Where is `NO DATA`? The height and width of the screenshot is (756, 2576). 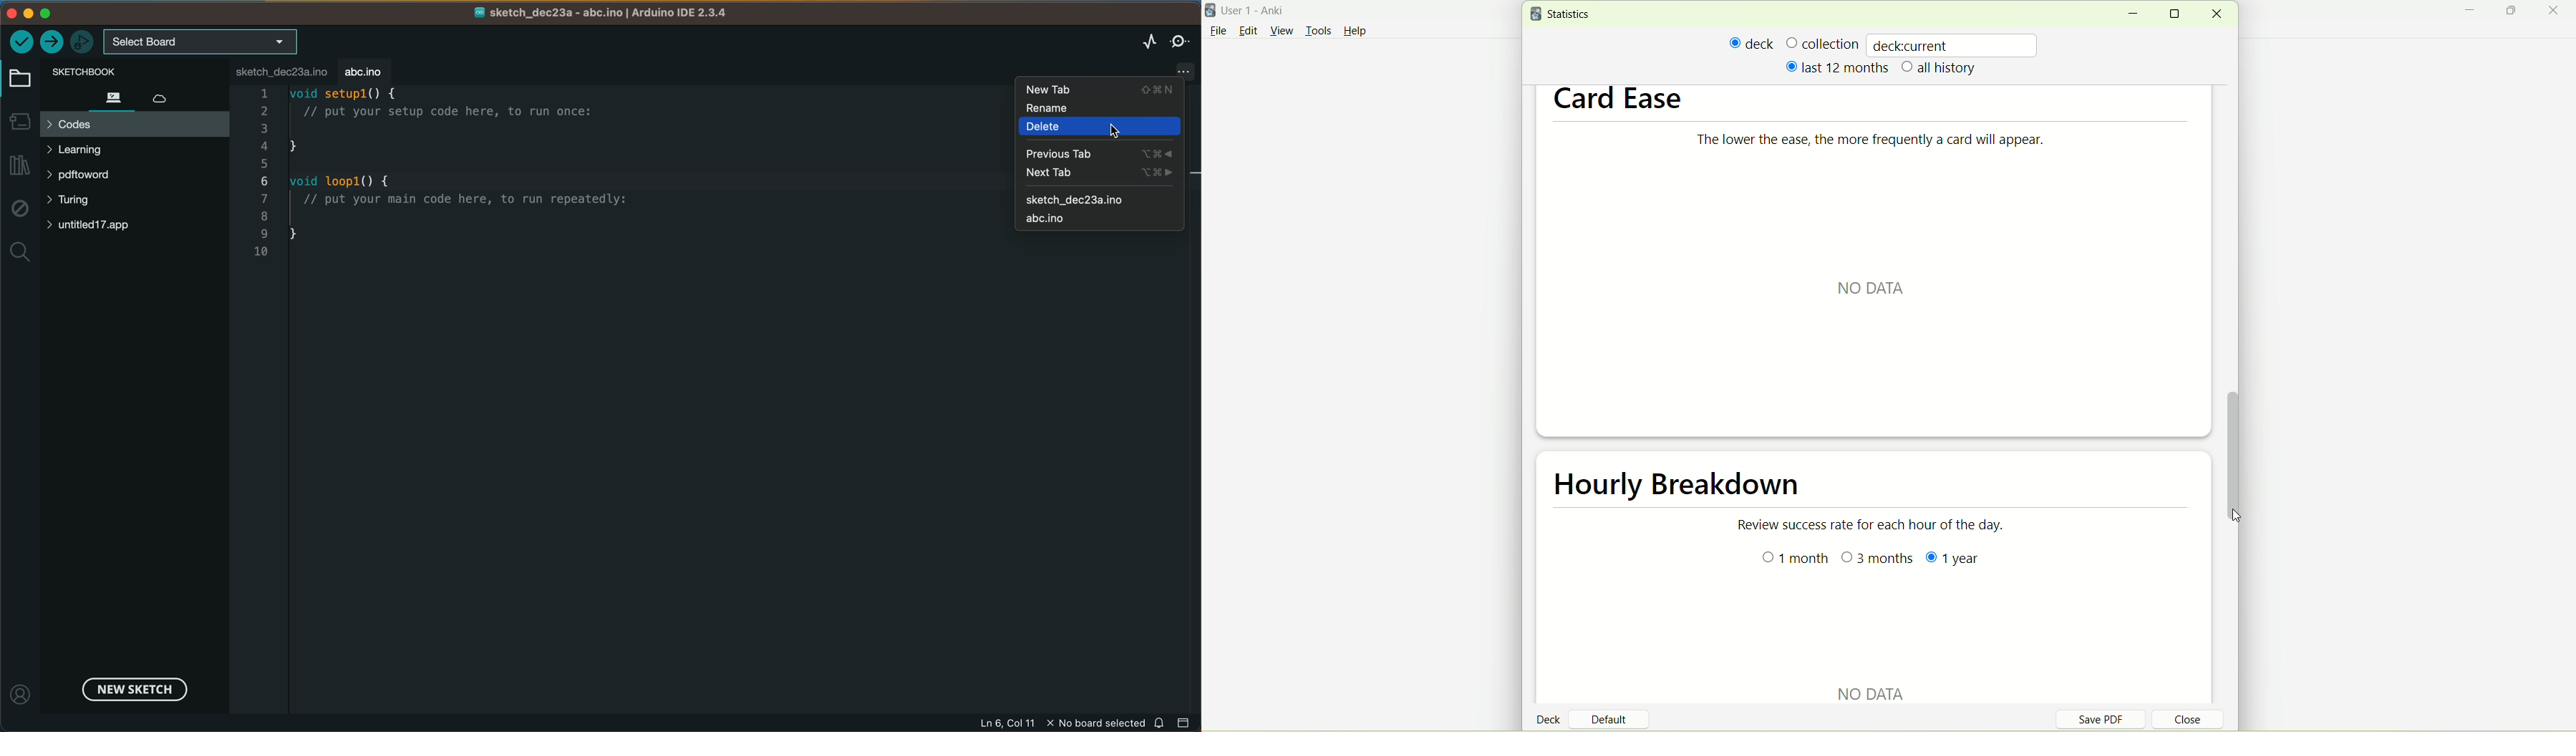
NO DATA is located at coordinates (1875, 288).